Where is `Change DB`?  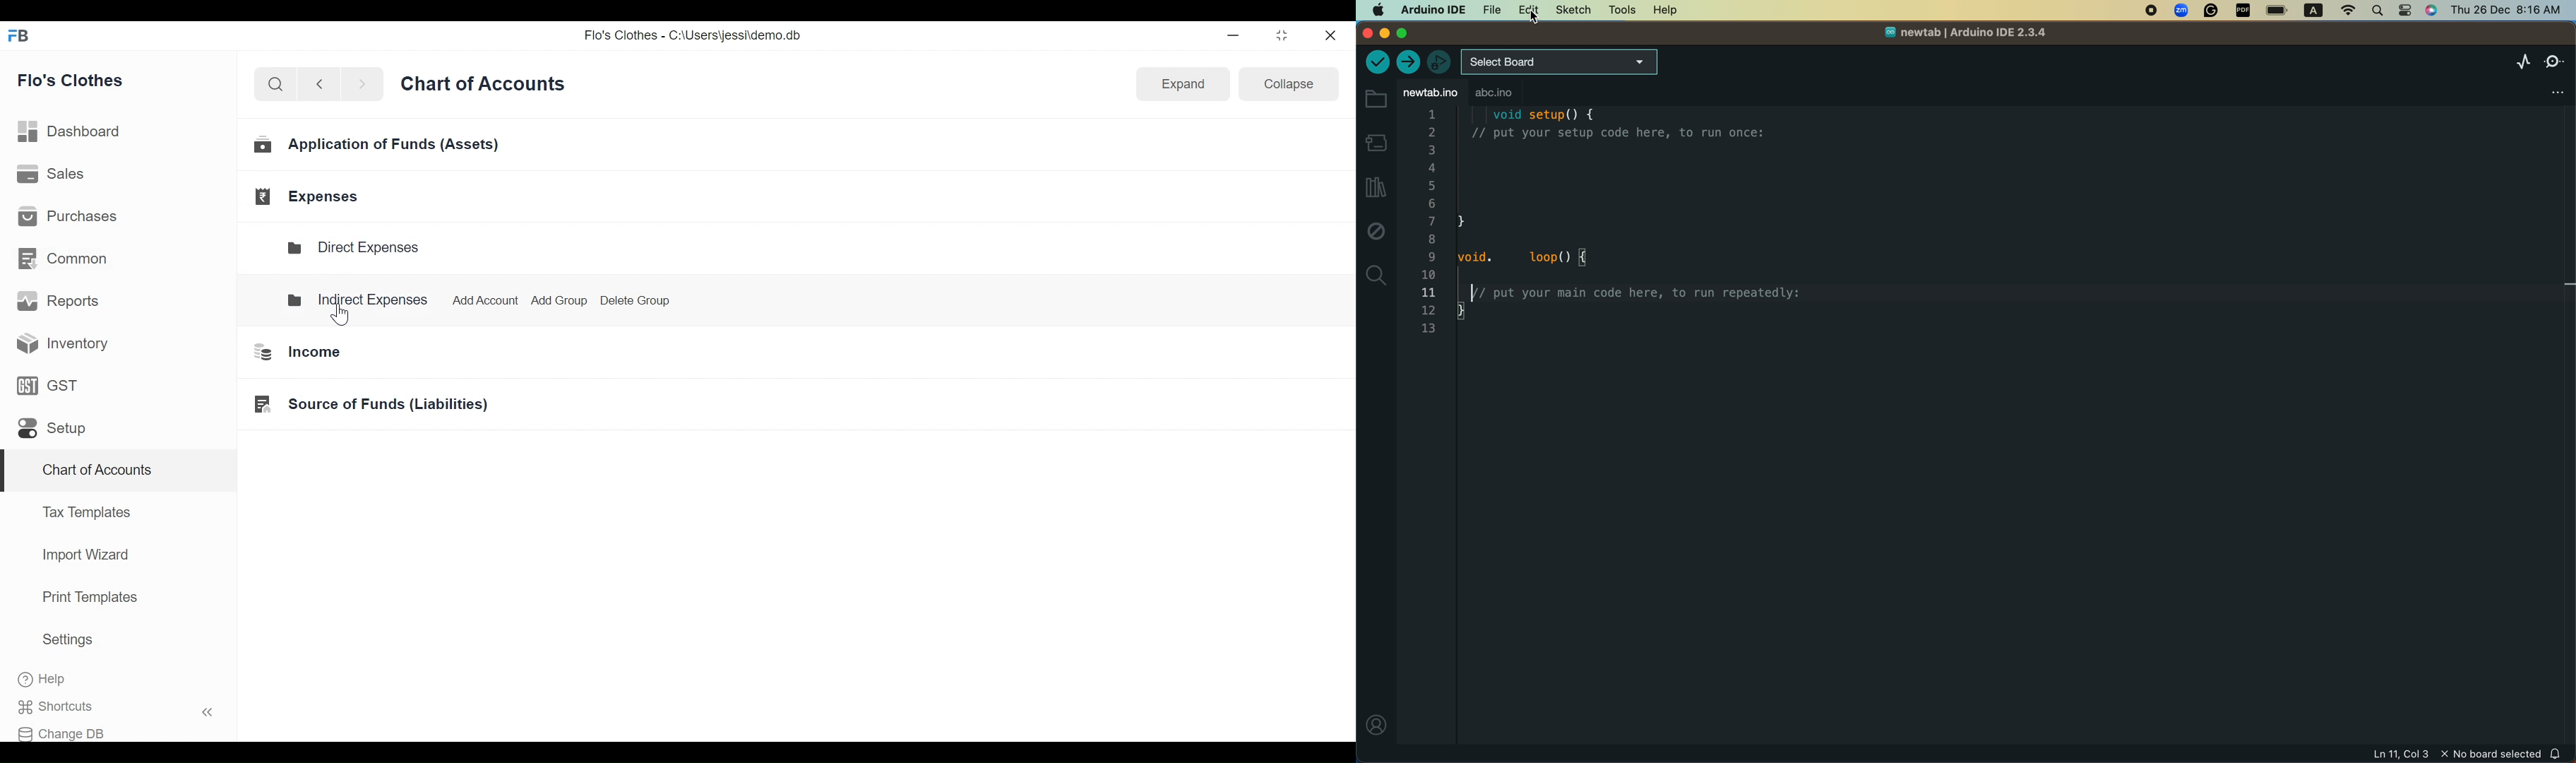
Change DB is located at coordinates (68, 731).